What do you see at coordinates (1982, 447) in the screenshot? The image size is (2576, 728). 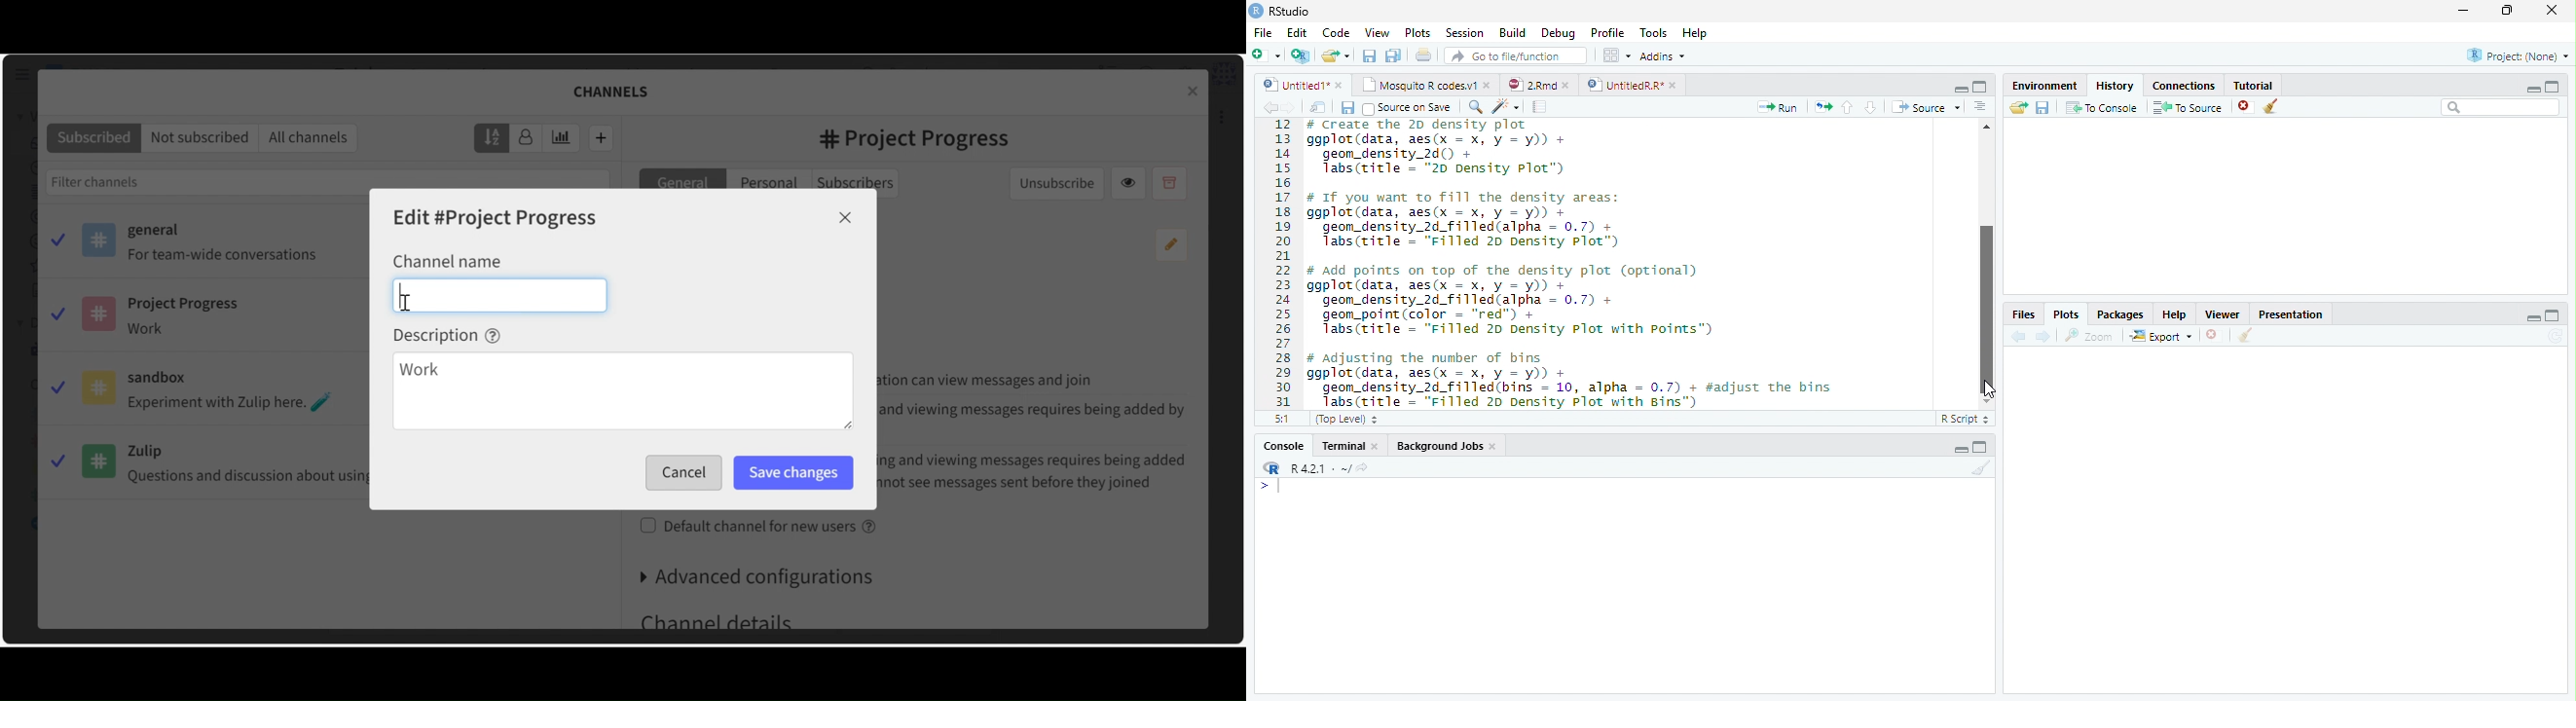 I see `maximize` at bounding box center [1982, 447].